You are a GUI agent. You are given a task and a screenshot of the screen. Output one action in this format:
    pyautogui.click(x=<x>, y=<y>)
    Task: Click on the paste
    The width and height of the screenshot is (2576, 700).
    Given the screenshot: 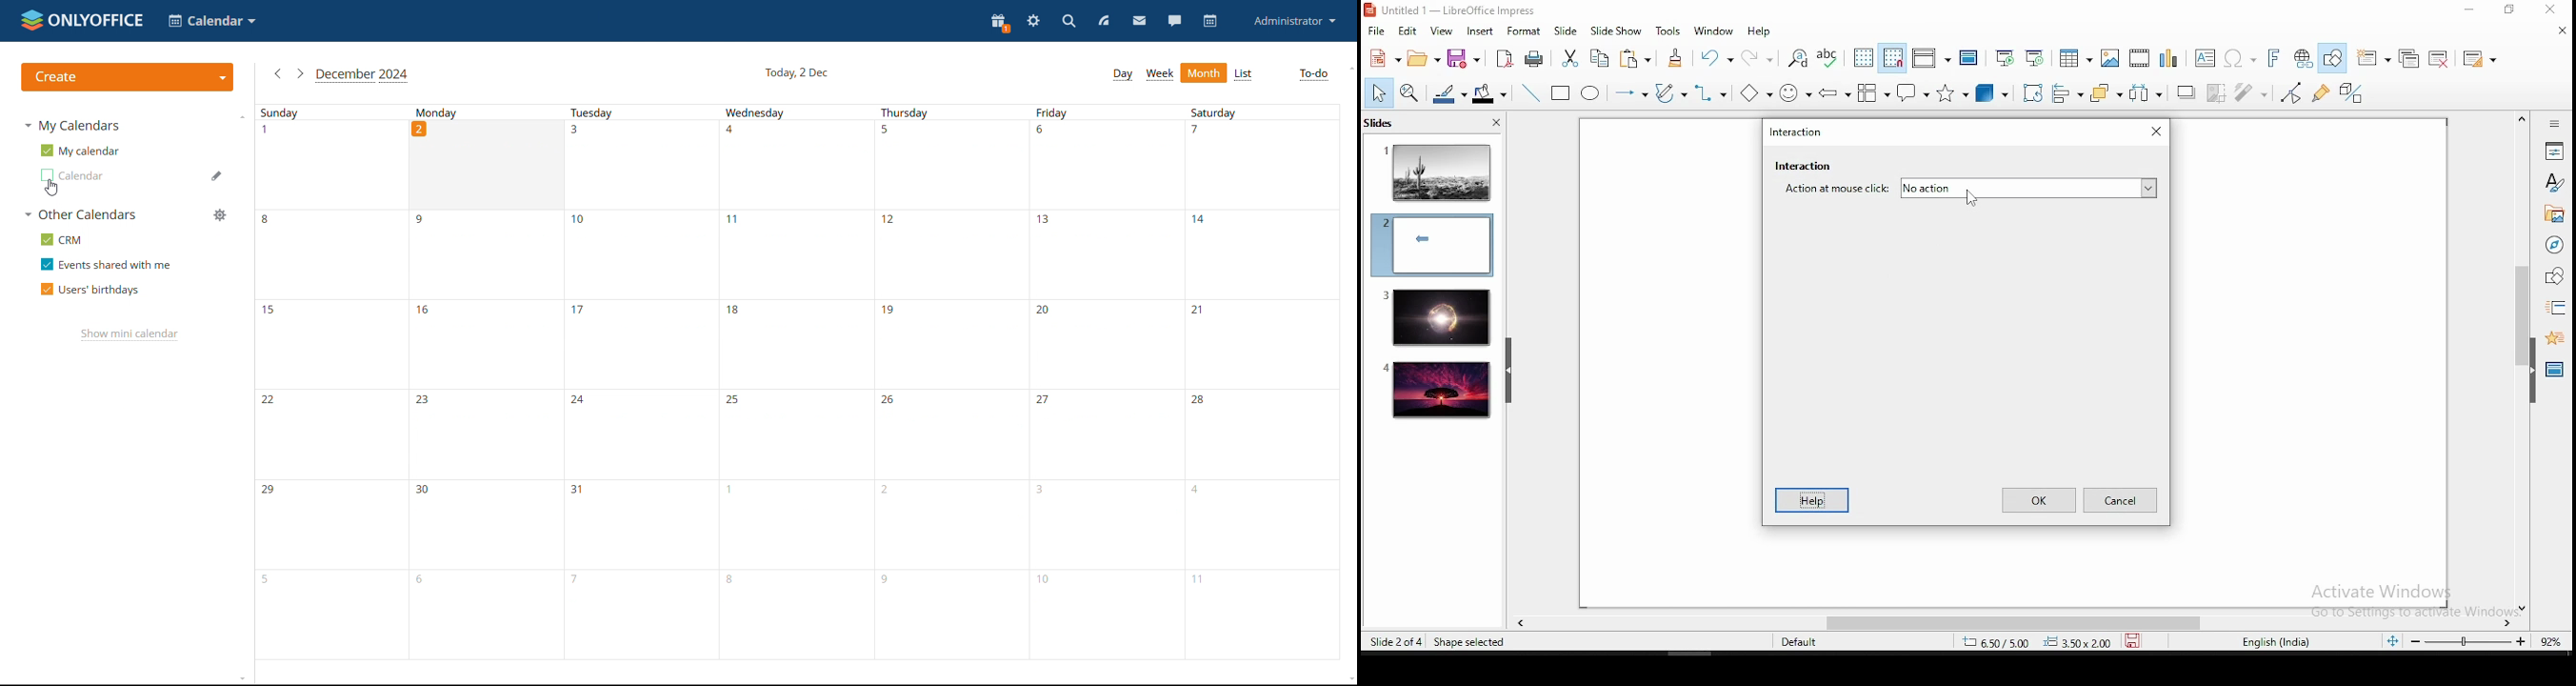 What is the action you would take?
    pyautogui.click(x=1638, y=58)
    